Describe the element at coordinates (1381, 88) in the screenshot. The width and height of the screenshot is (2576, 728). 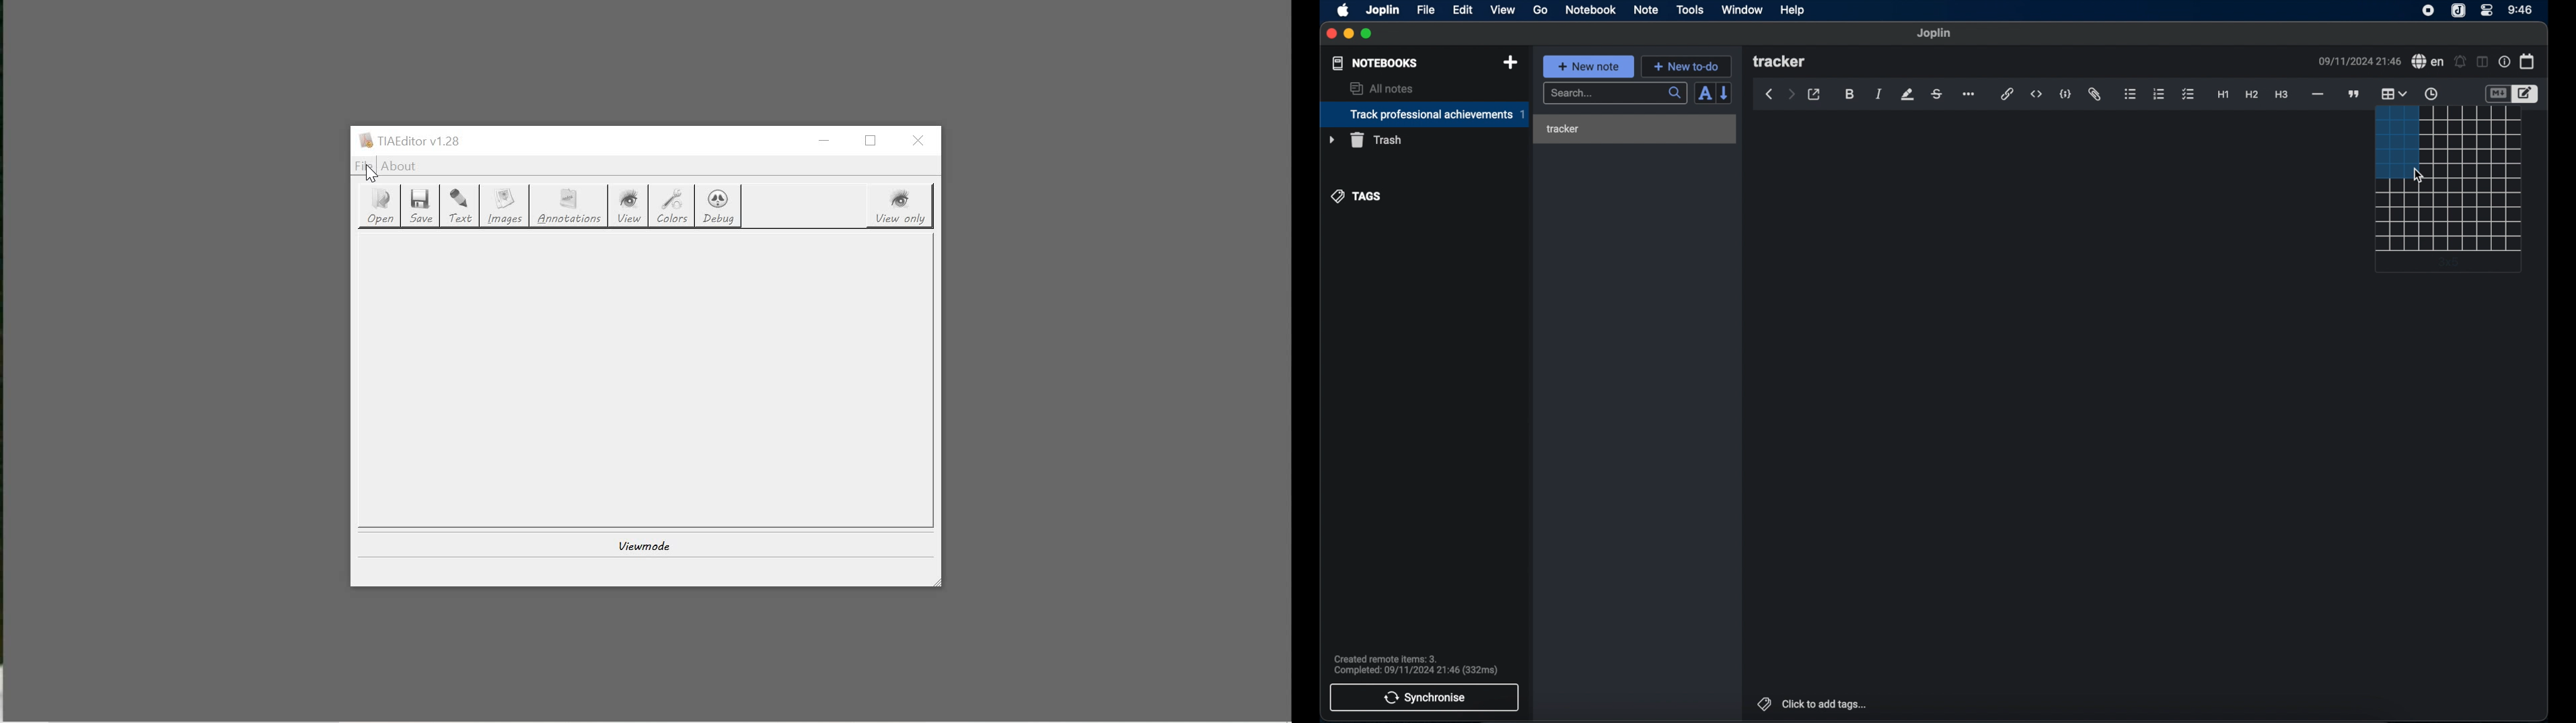
I see `all  notes` at that location.